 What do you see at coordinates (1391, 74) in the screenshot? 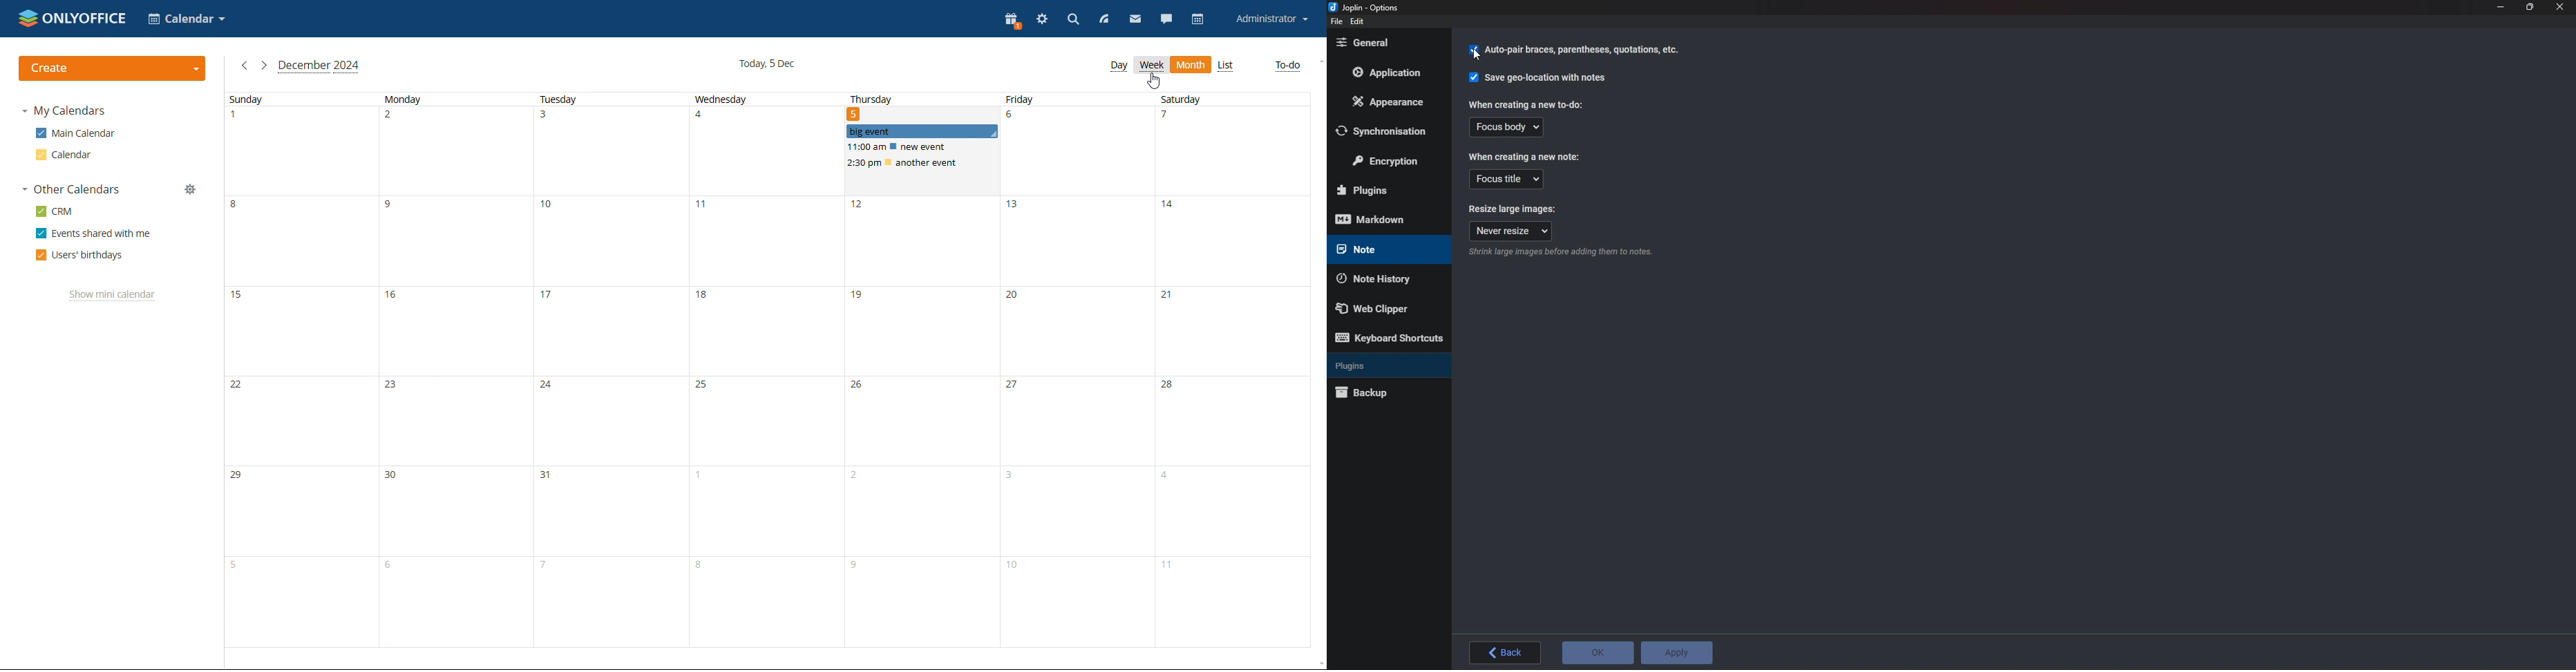
I see `Application` at bounding box center [1391, 74].